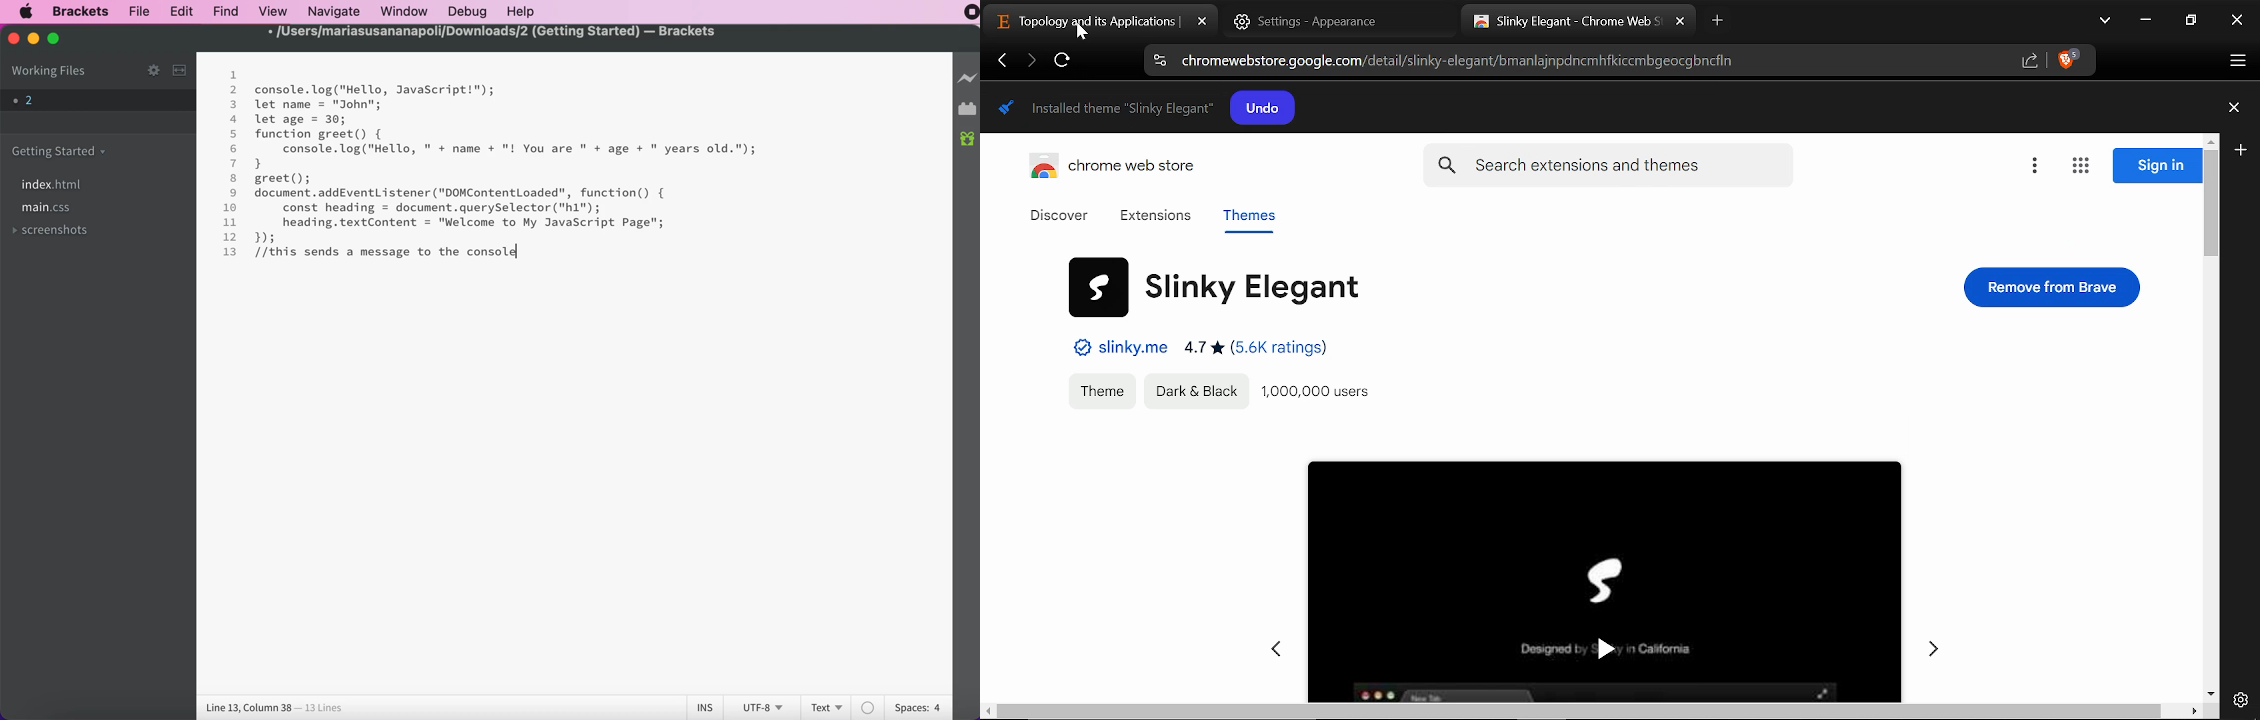 The height and width of the screenshot is (728, 2268). I want to click on ins, so click(703, 705).